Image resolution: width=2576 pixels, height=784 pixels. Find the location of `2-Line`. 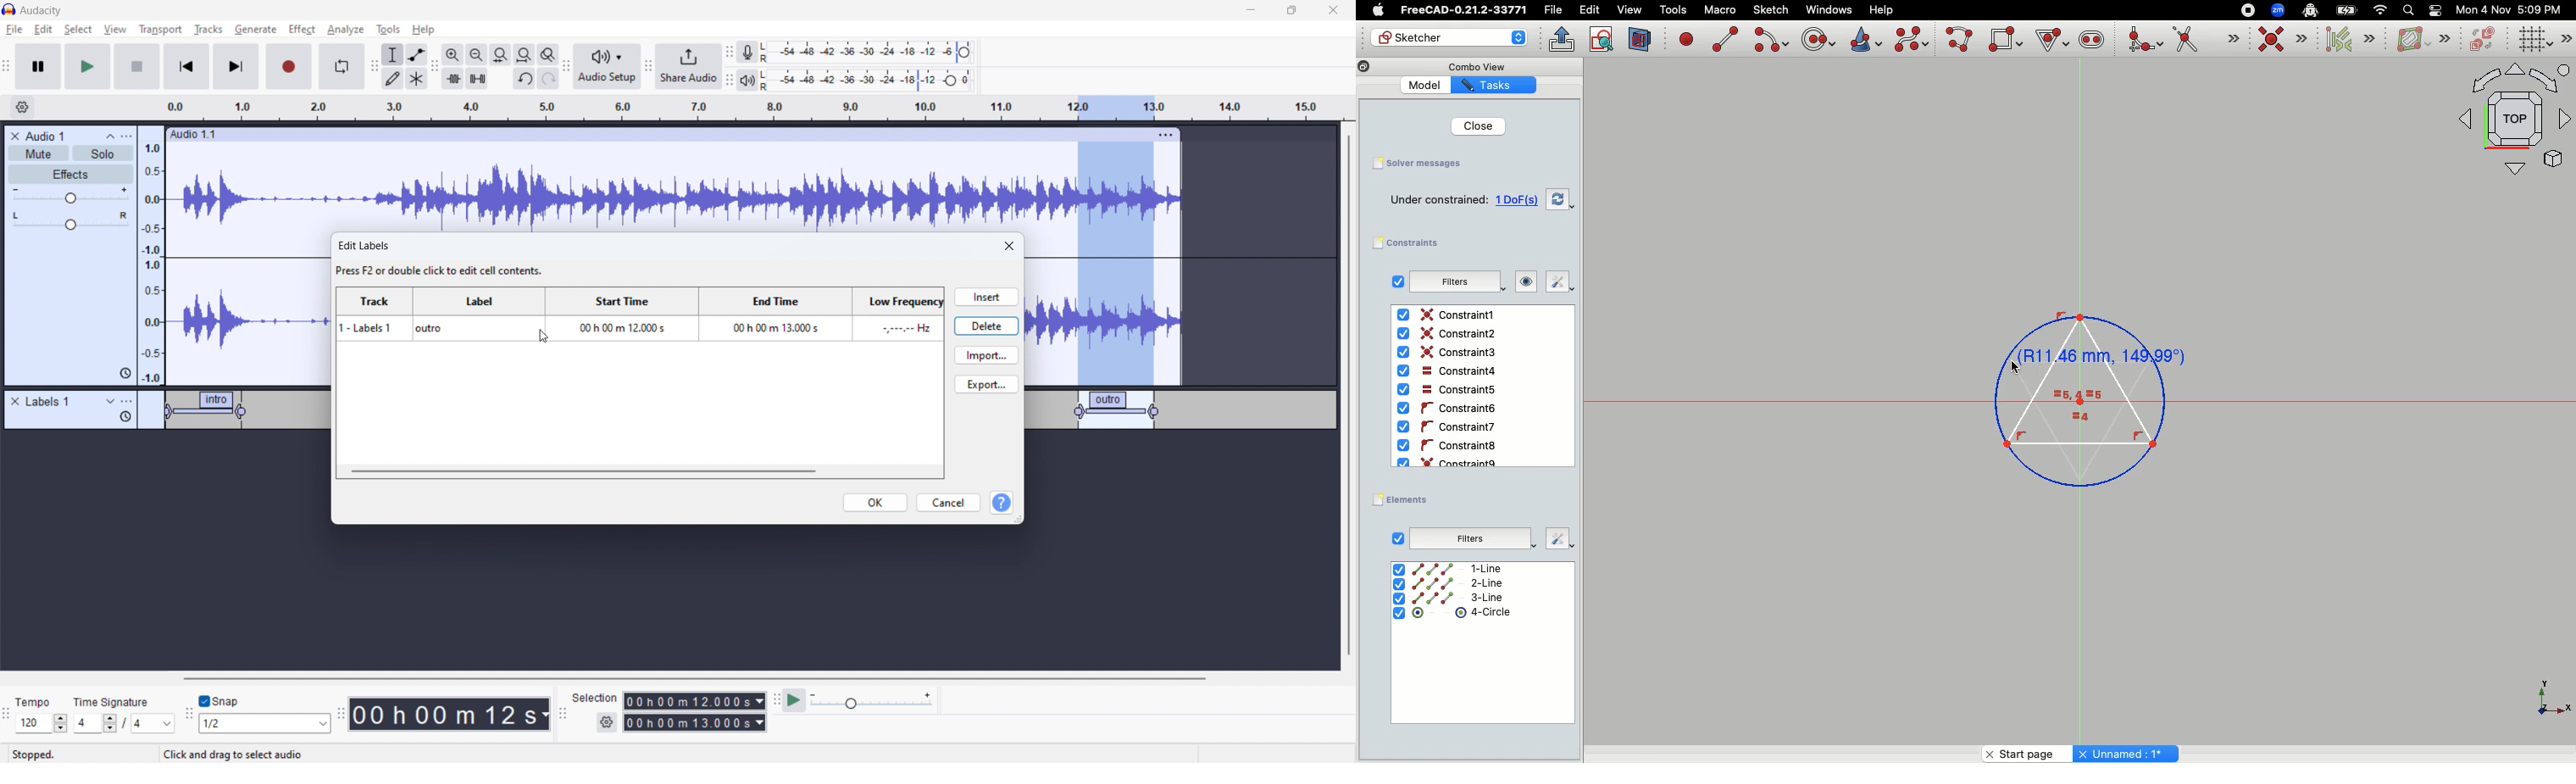

2-Line is located at coordinates (1459, 583).